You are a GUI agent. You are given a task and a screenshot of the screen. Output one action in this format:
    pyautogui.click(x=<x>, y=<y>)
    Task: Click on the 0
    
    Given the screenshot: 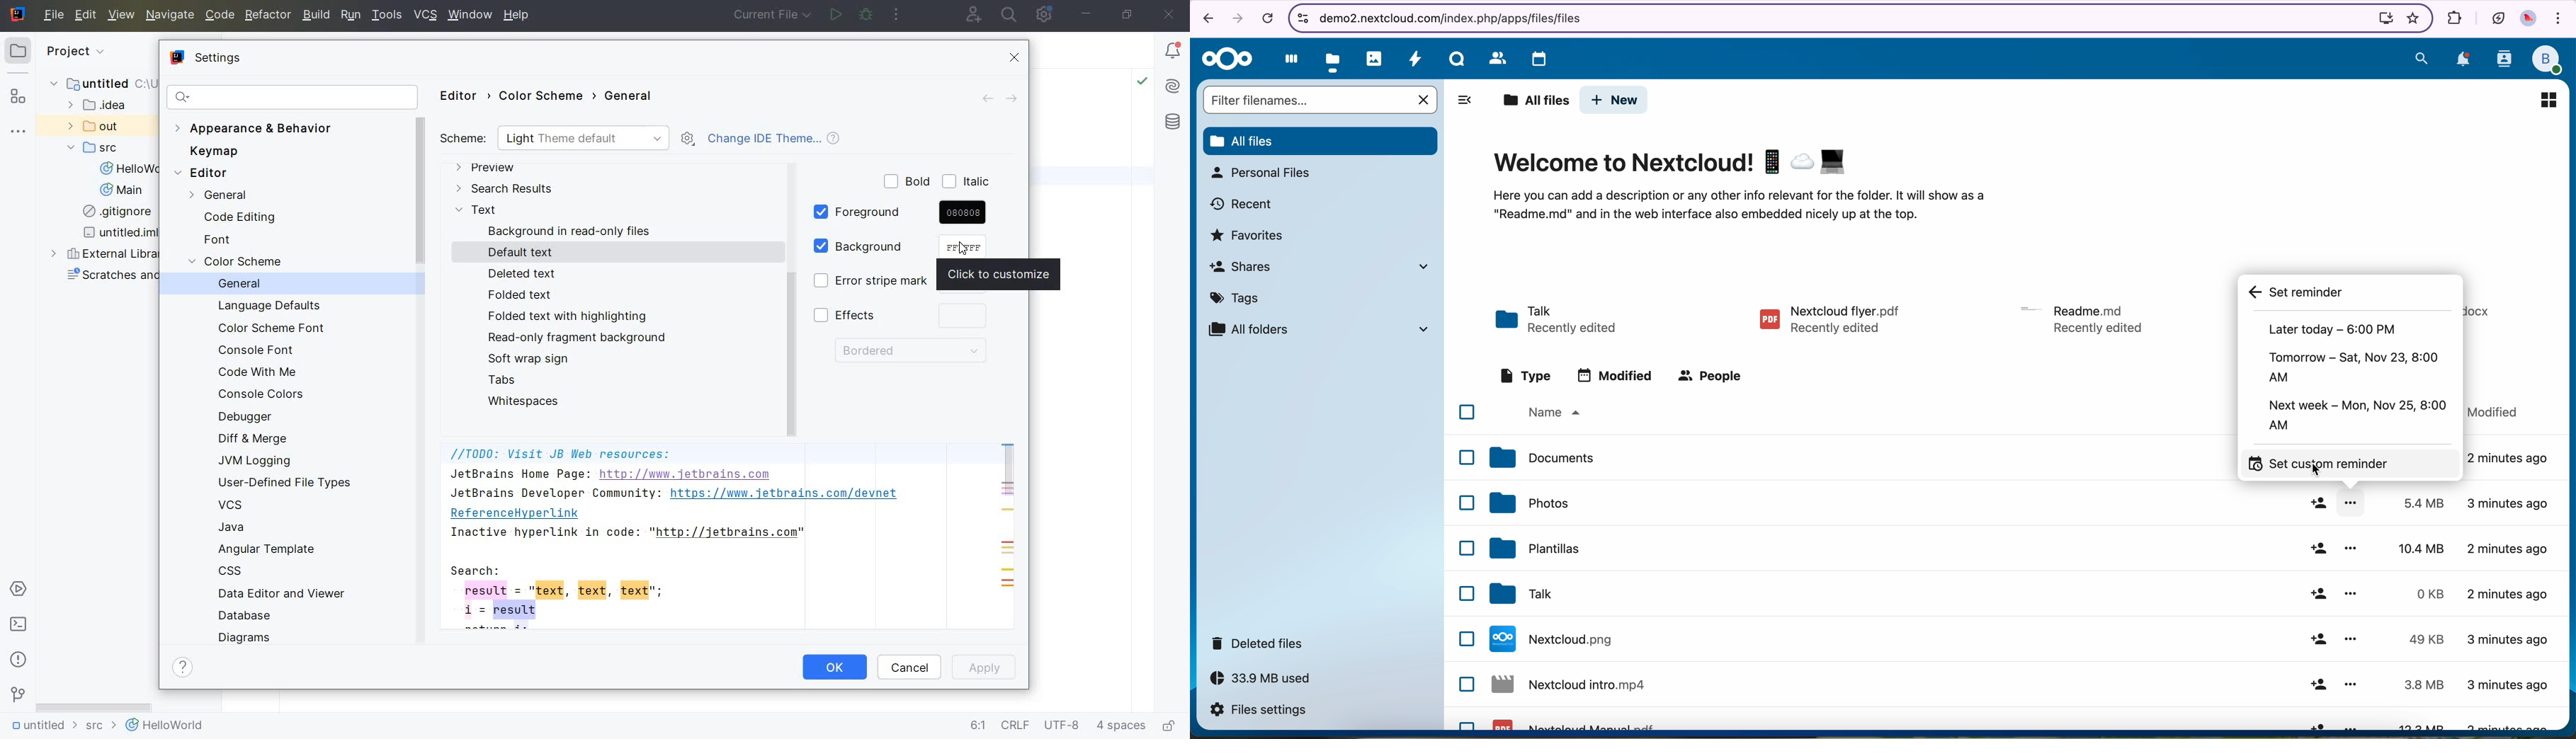 What is the action you would take?
    pyautogui.click(x=2422, y=594)
    